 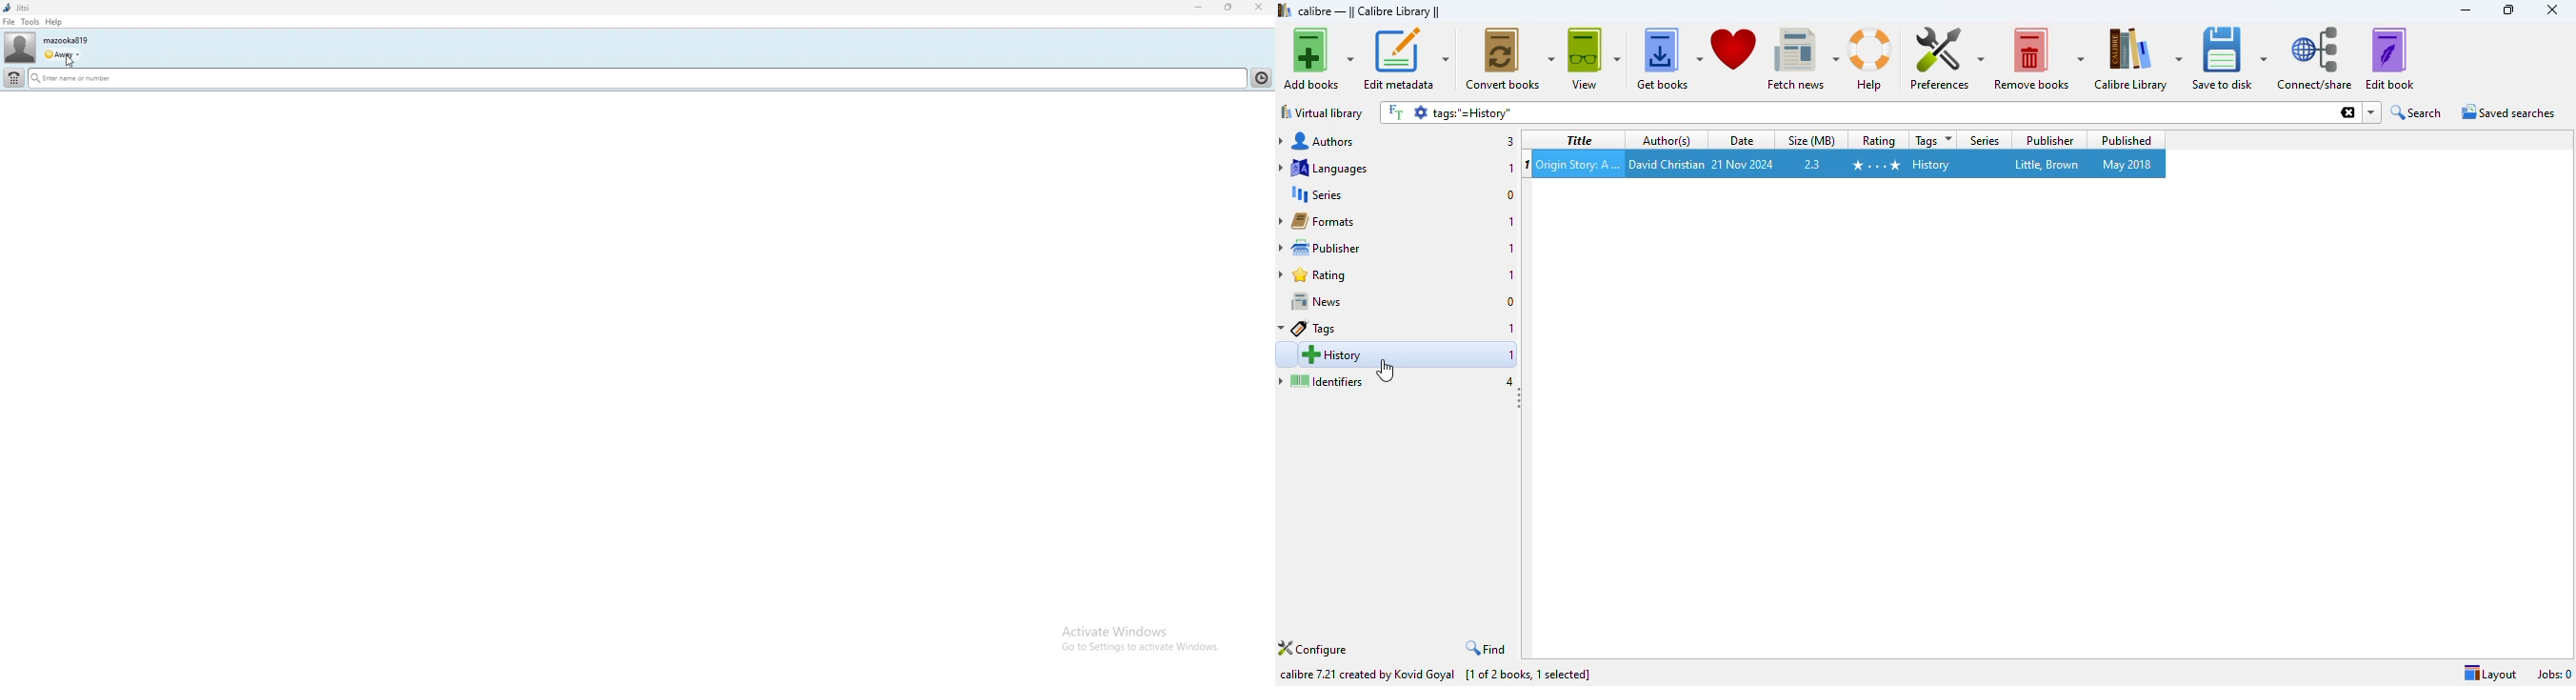 What do you see at coordinates (1319, 140) in the screenshot?
I see `authors` at bounding box center [1319, 140].